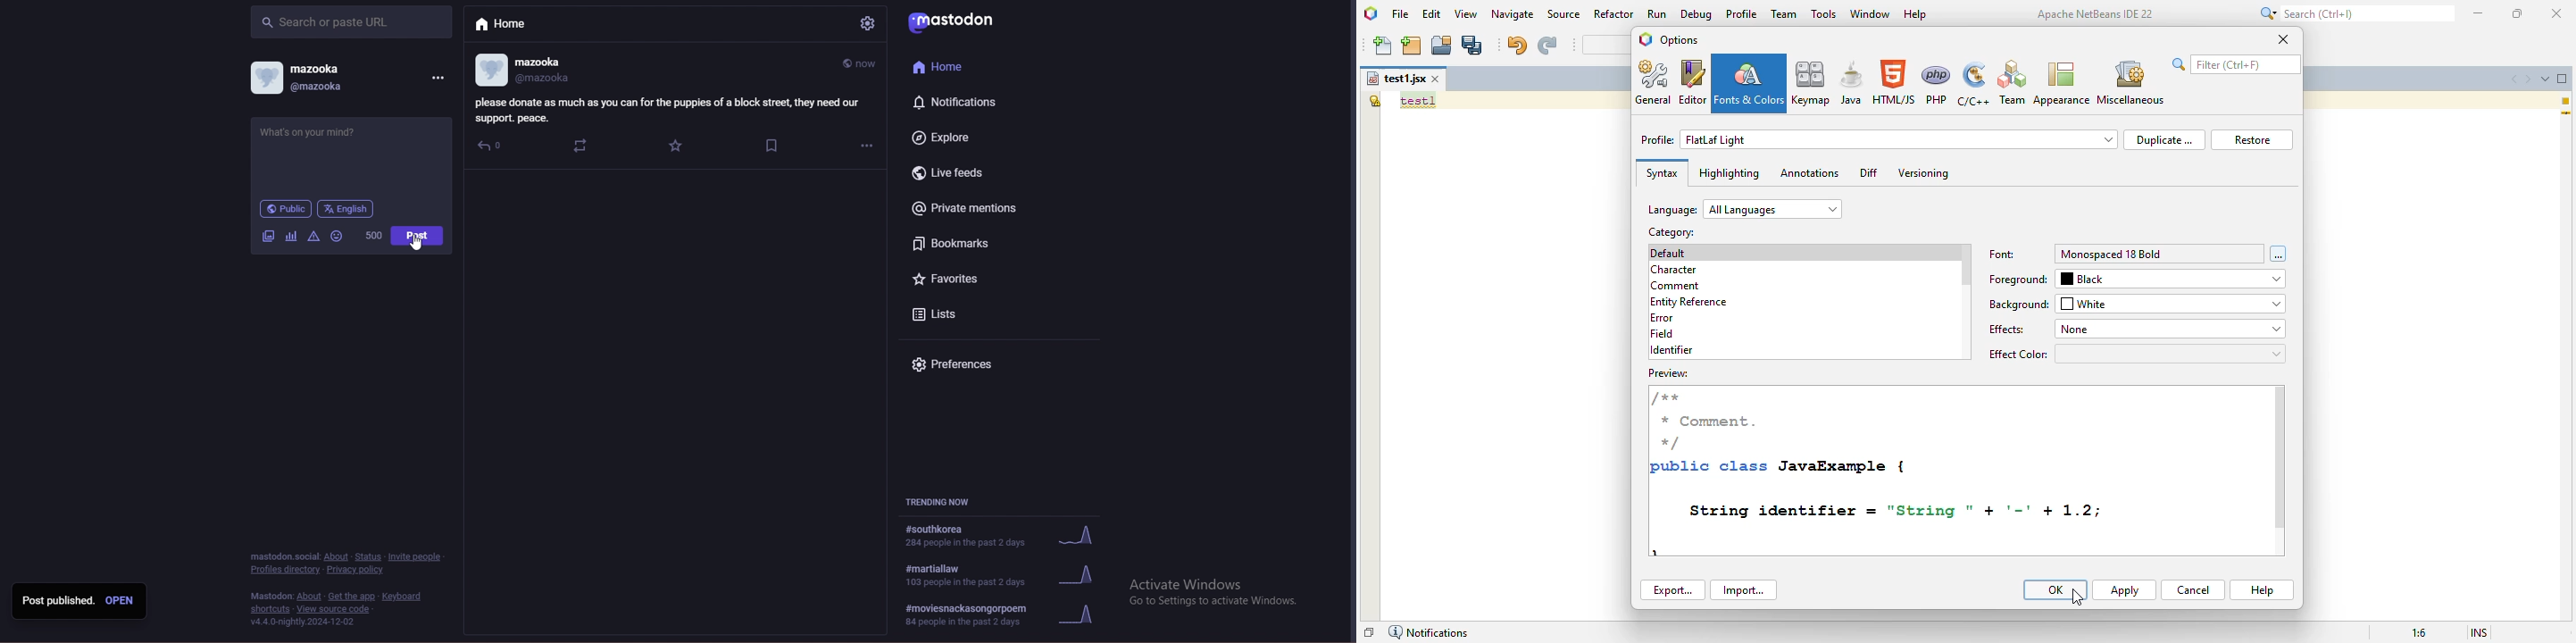  What do you see at coordinates (286, 210) in the screenshot?
I see `public` at bounding box center [286, 210].